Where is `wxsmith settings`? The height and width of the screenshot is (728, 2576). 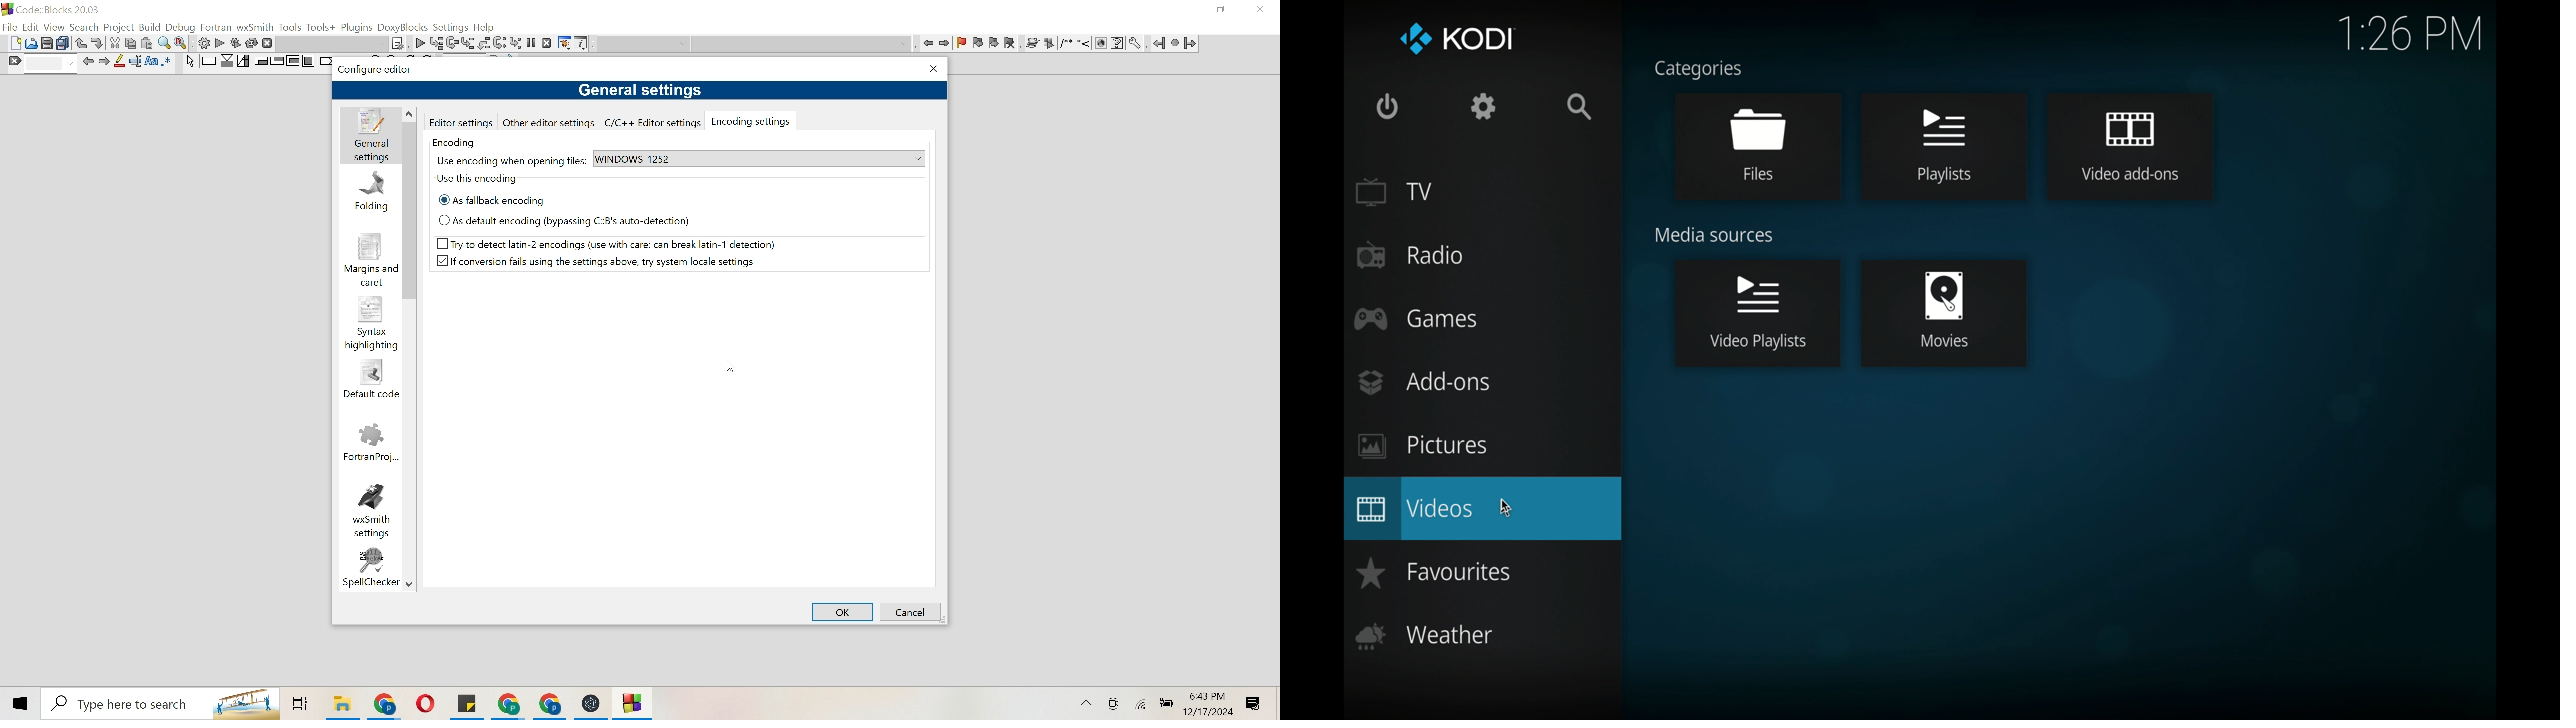
wxsmith settings is located at coordinates (370, 510).